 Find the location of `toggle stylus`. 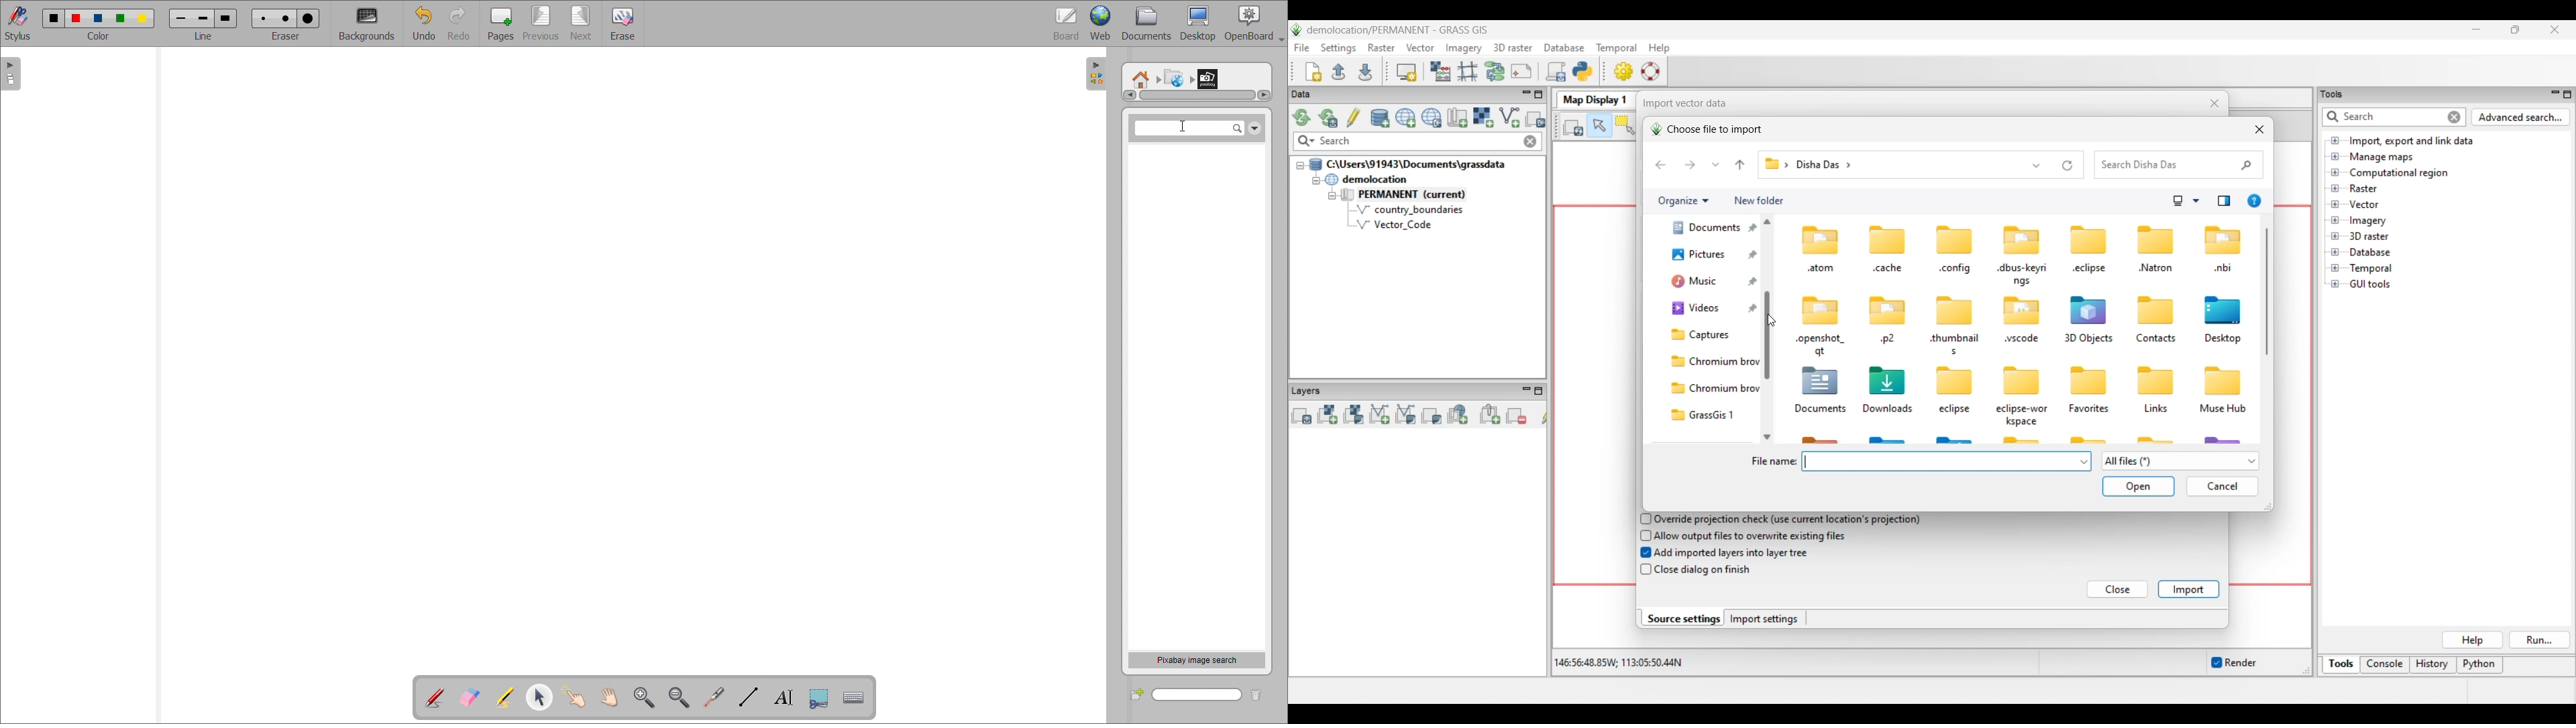

toggle stylus is located at coordinates (17, 23).